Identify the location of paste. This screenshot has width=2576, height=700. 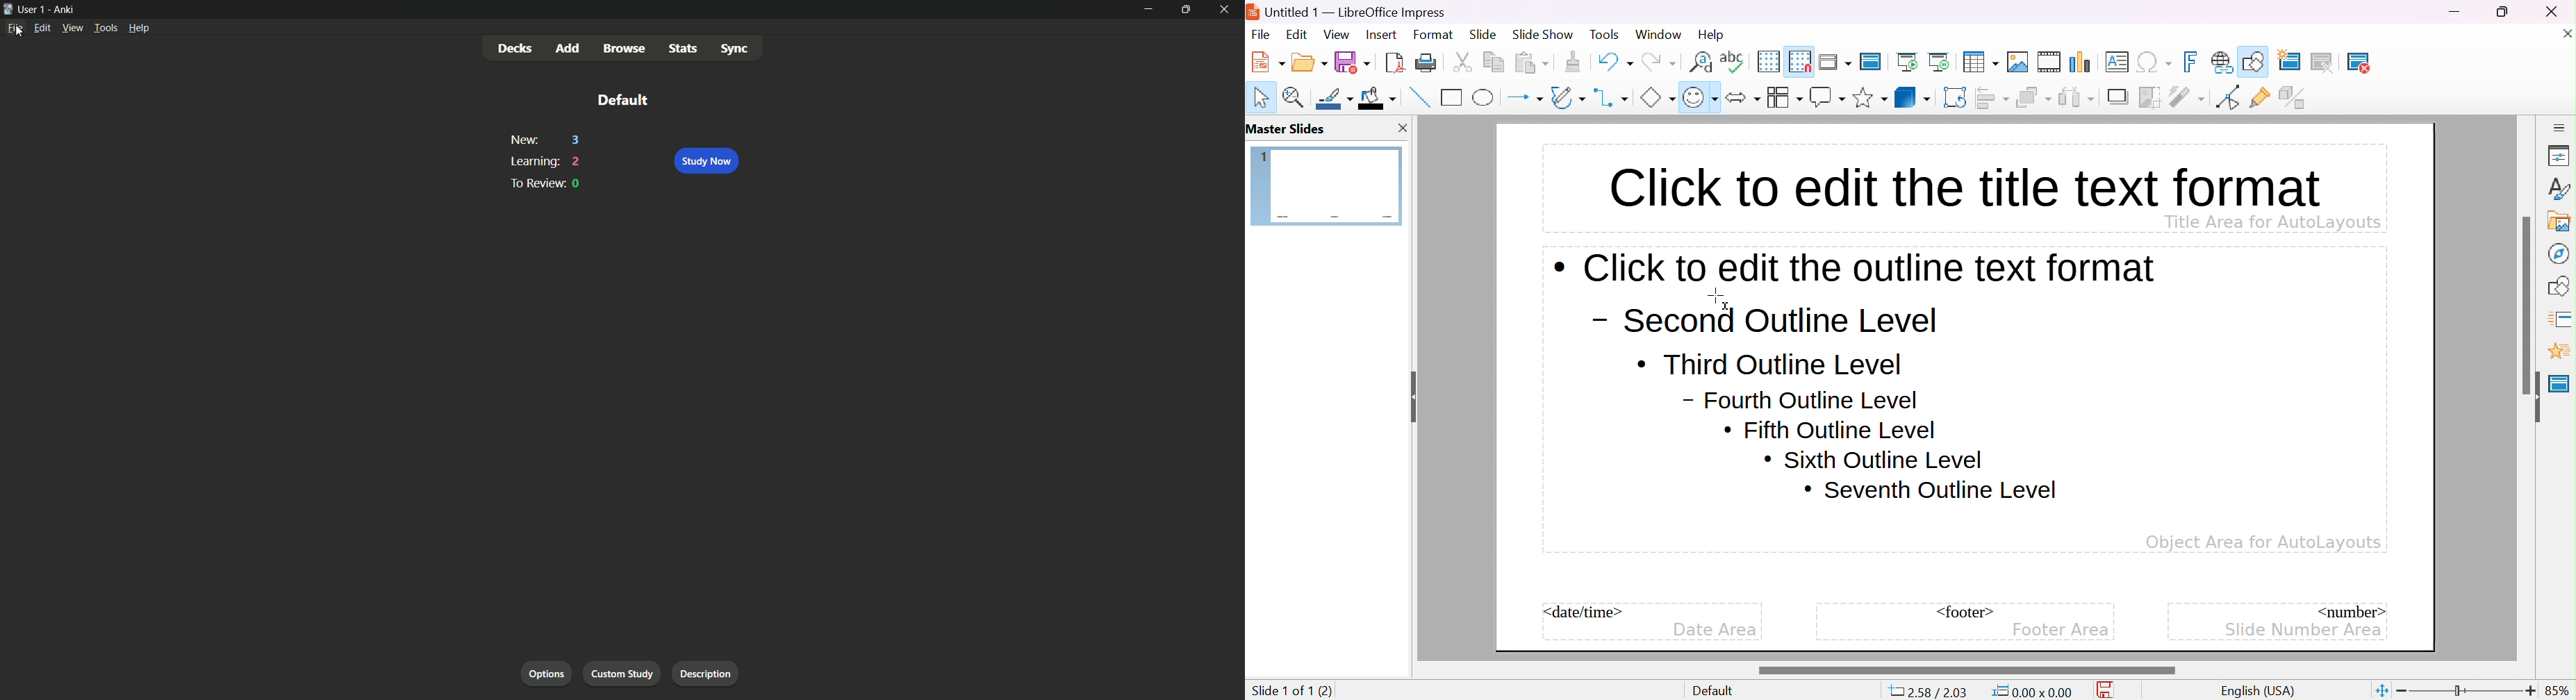
(1532, 61).